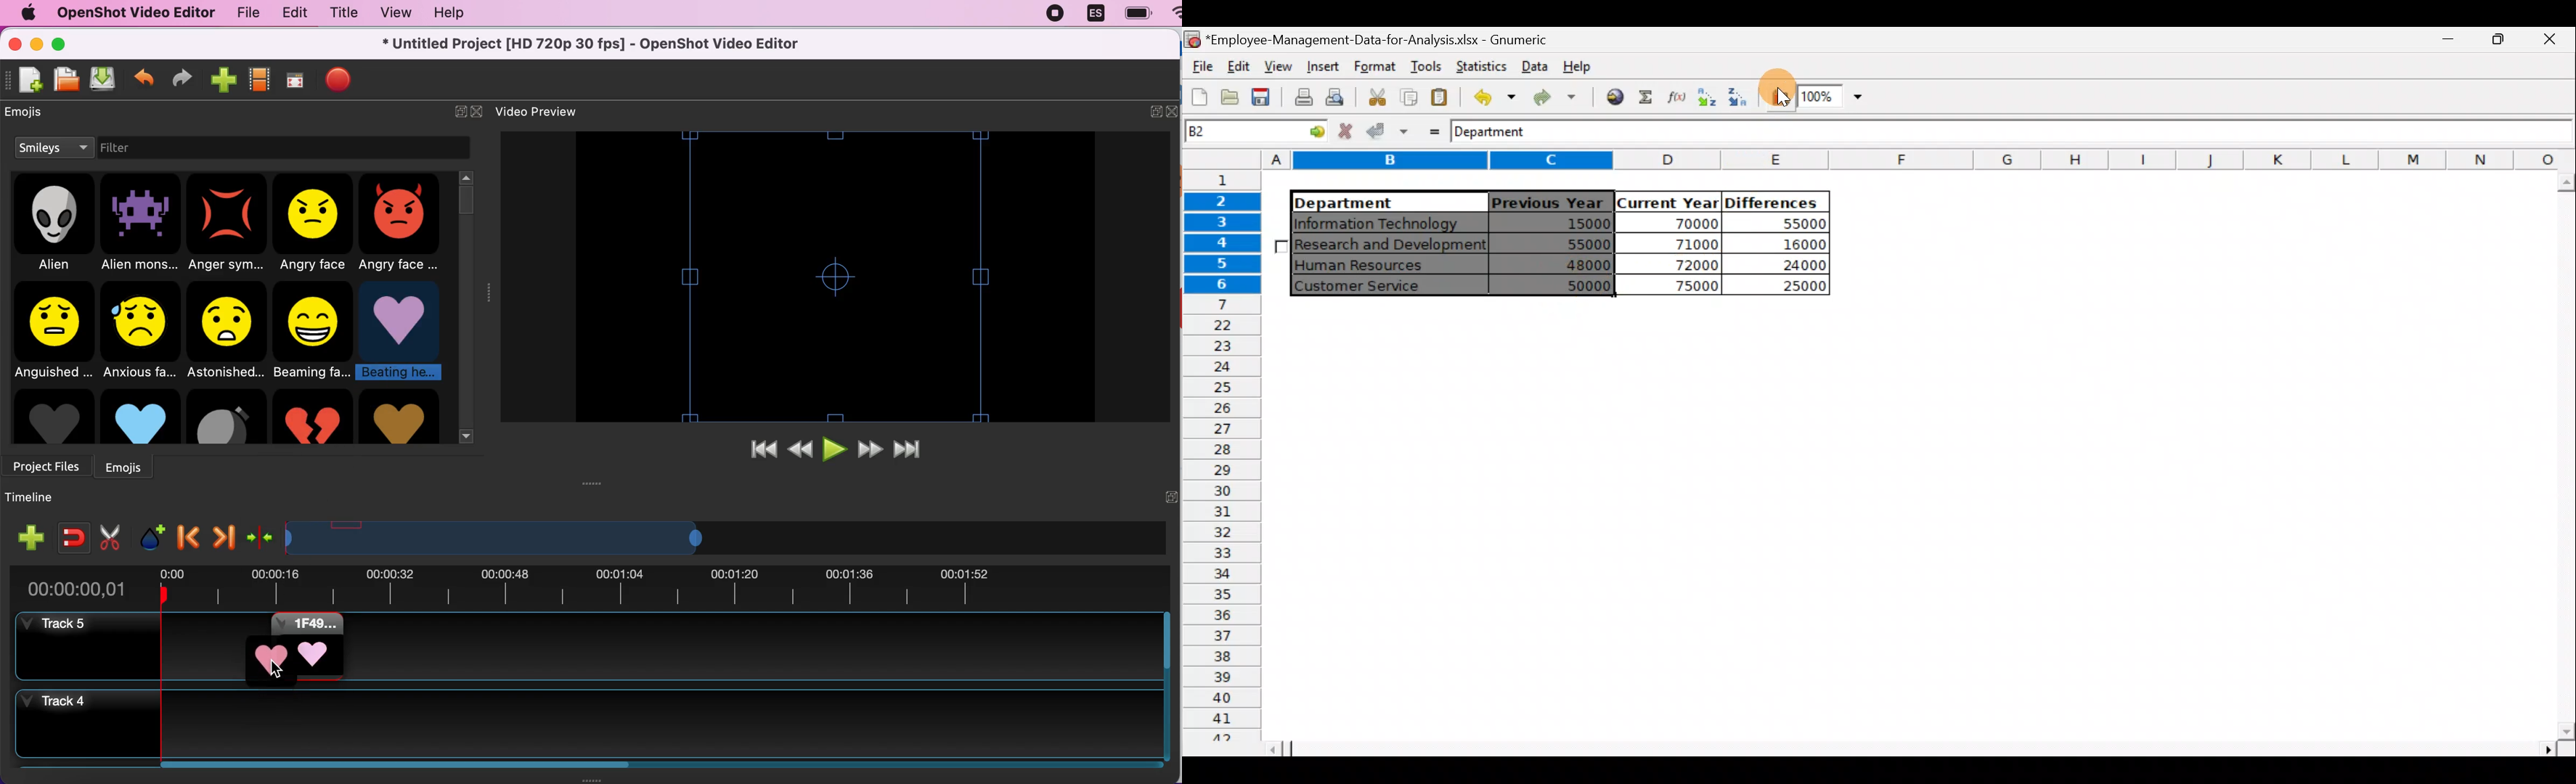 This screenshot has height=784, width=2576. I want to click on Department, so click(1501, 133).